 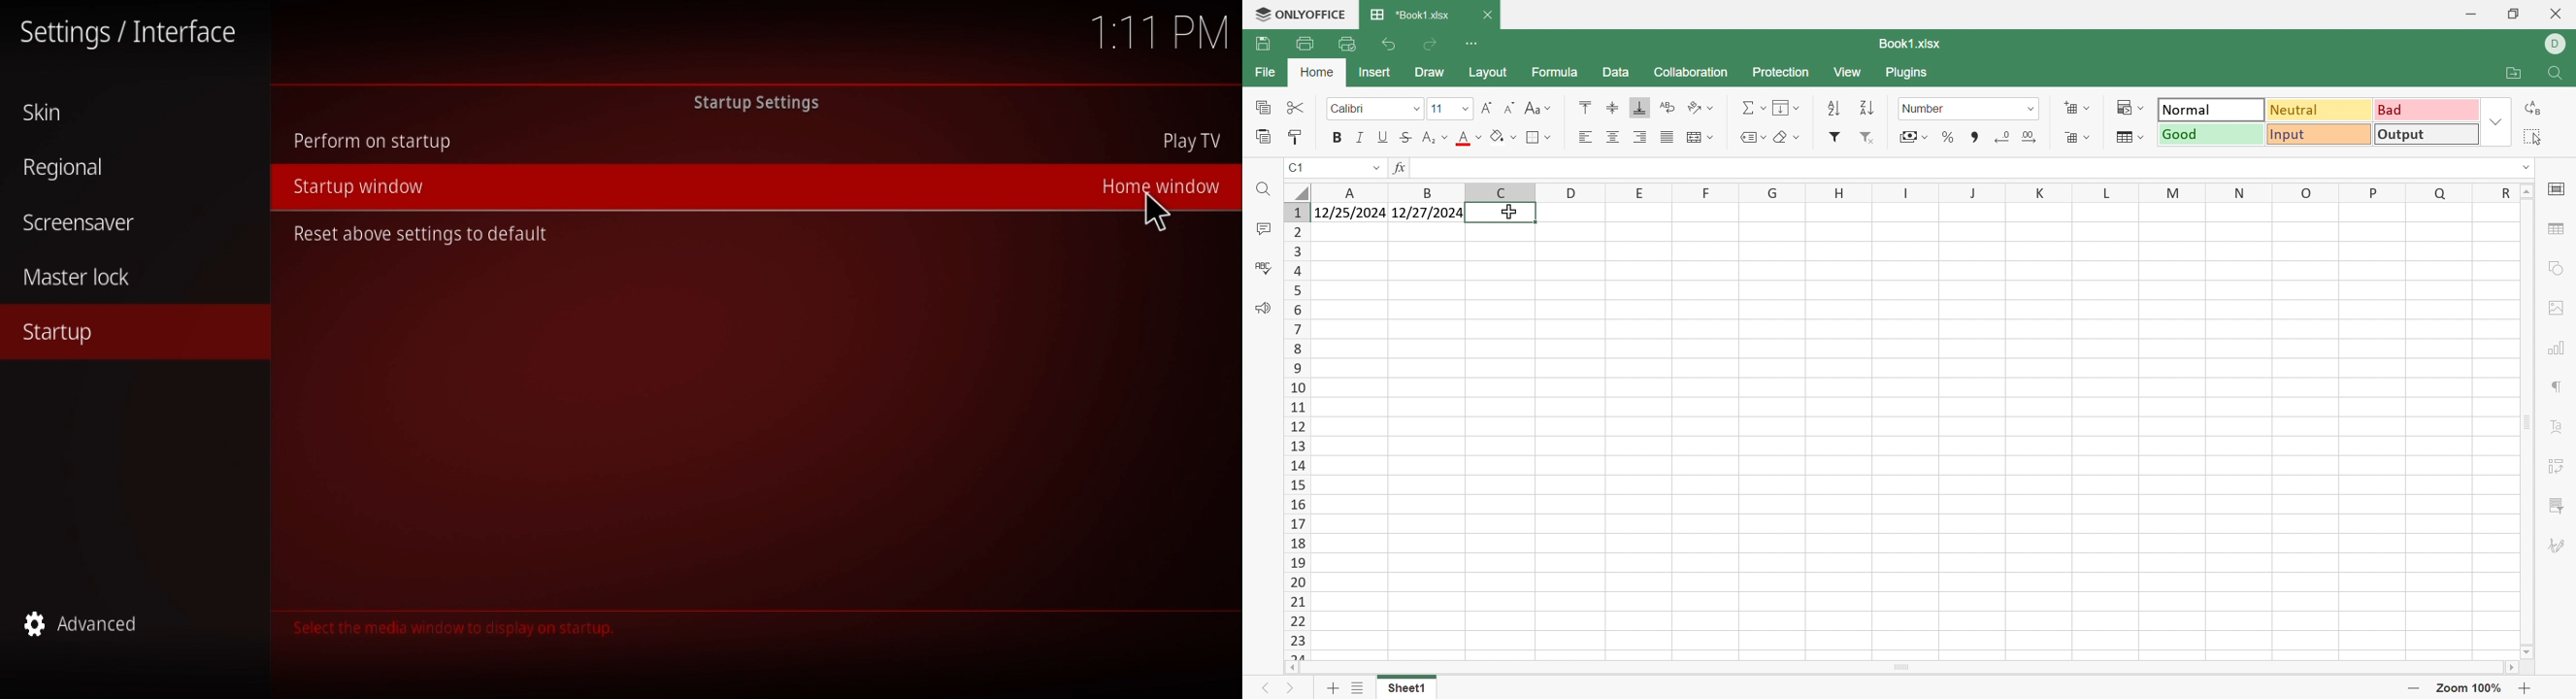 What do you see at coordinates (1315, 74) in the screenshot?
I see `Home` at bounding box center [1315, 74].